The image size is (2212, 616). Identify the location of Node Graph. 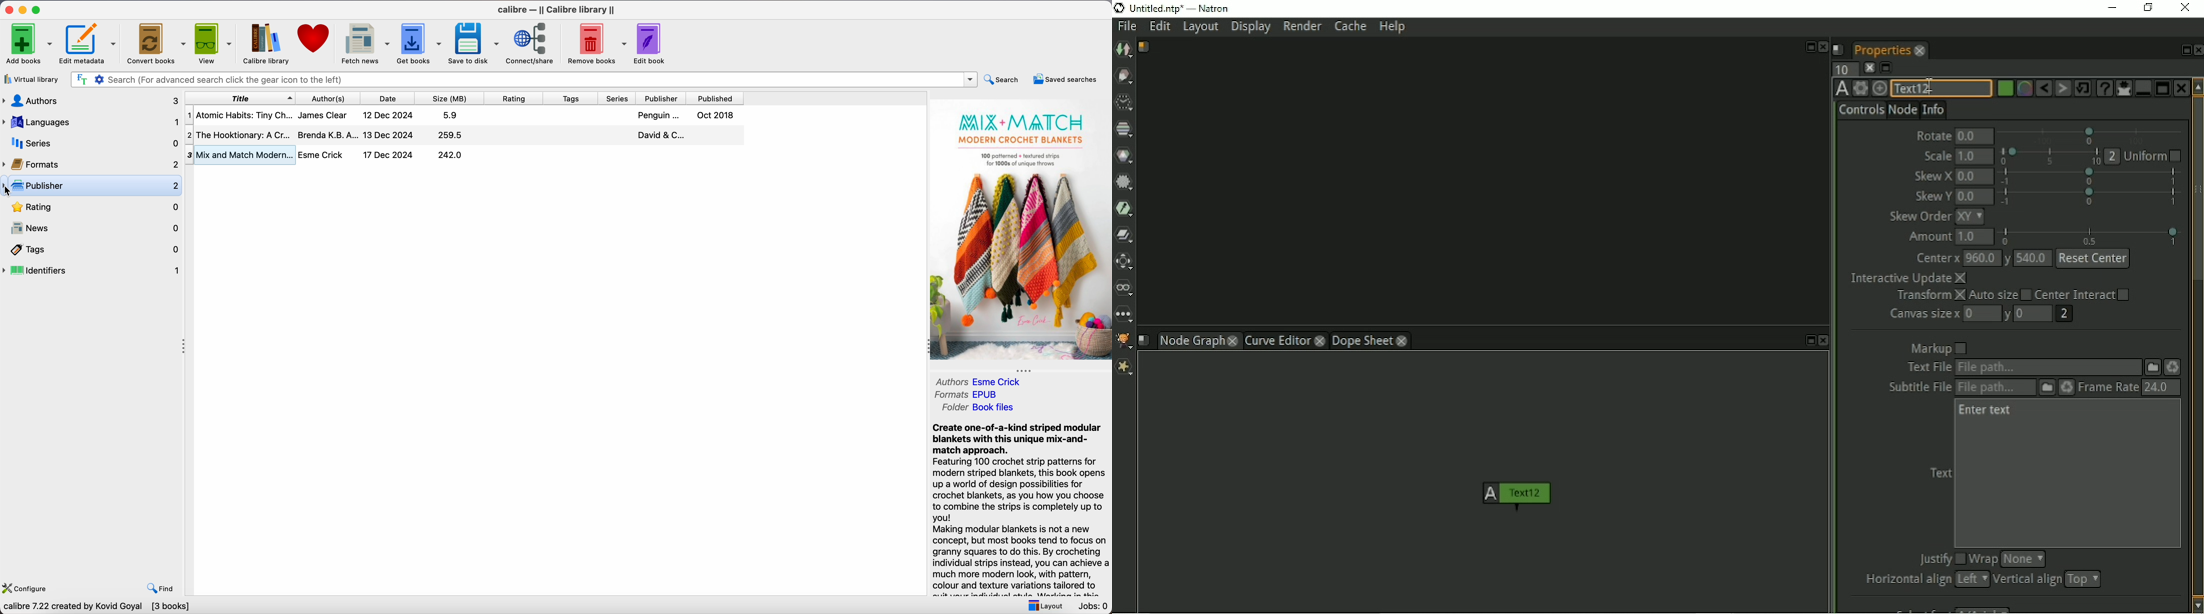
(1190, 342).